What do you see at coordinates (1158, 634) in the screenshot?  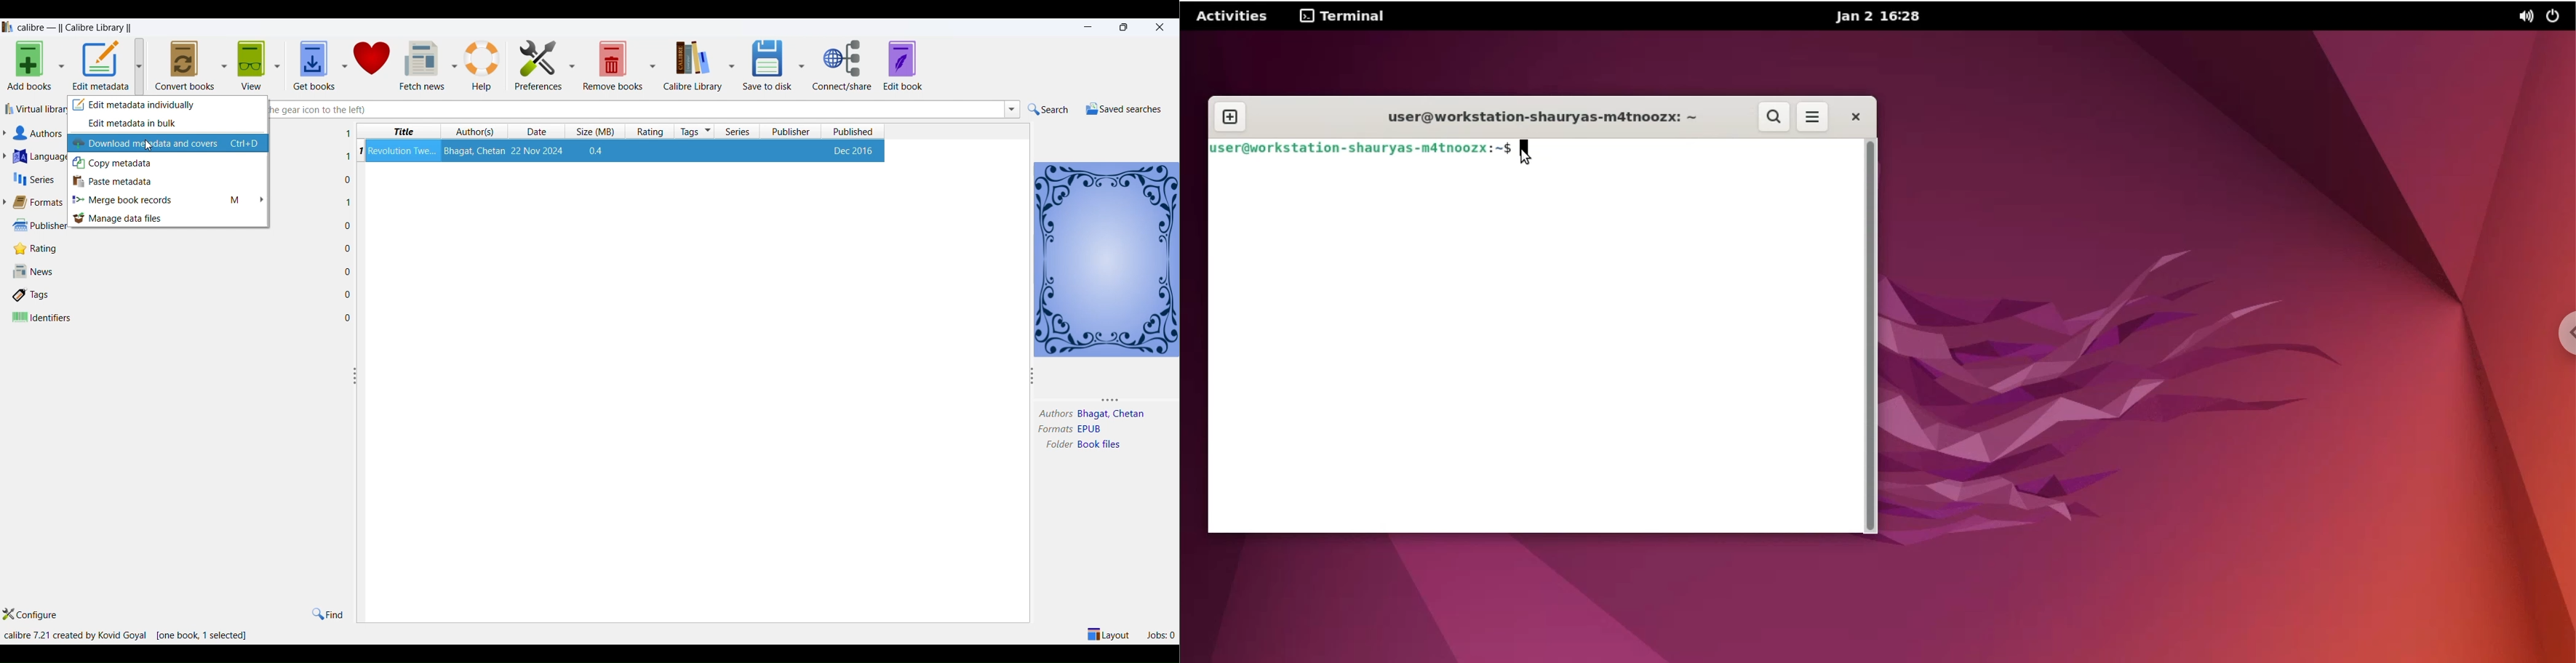 I see `jobs` at bounding box center [1158, 634].